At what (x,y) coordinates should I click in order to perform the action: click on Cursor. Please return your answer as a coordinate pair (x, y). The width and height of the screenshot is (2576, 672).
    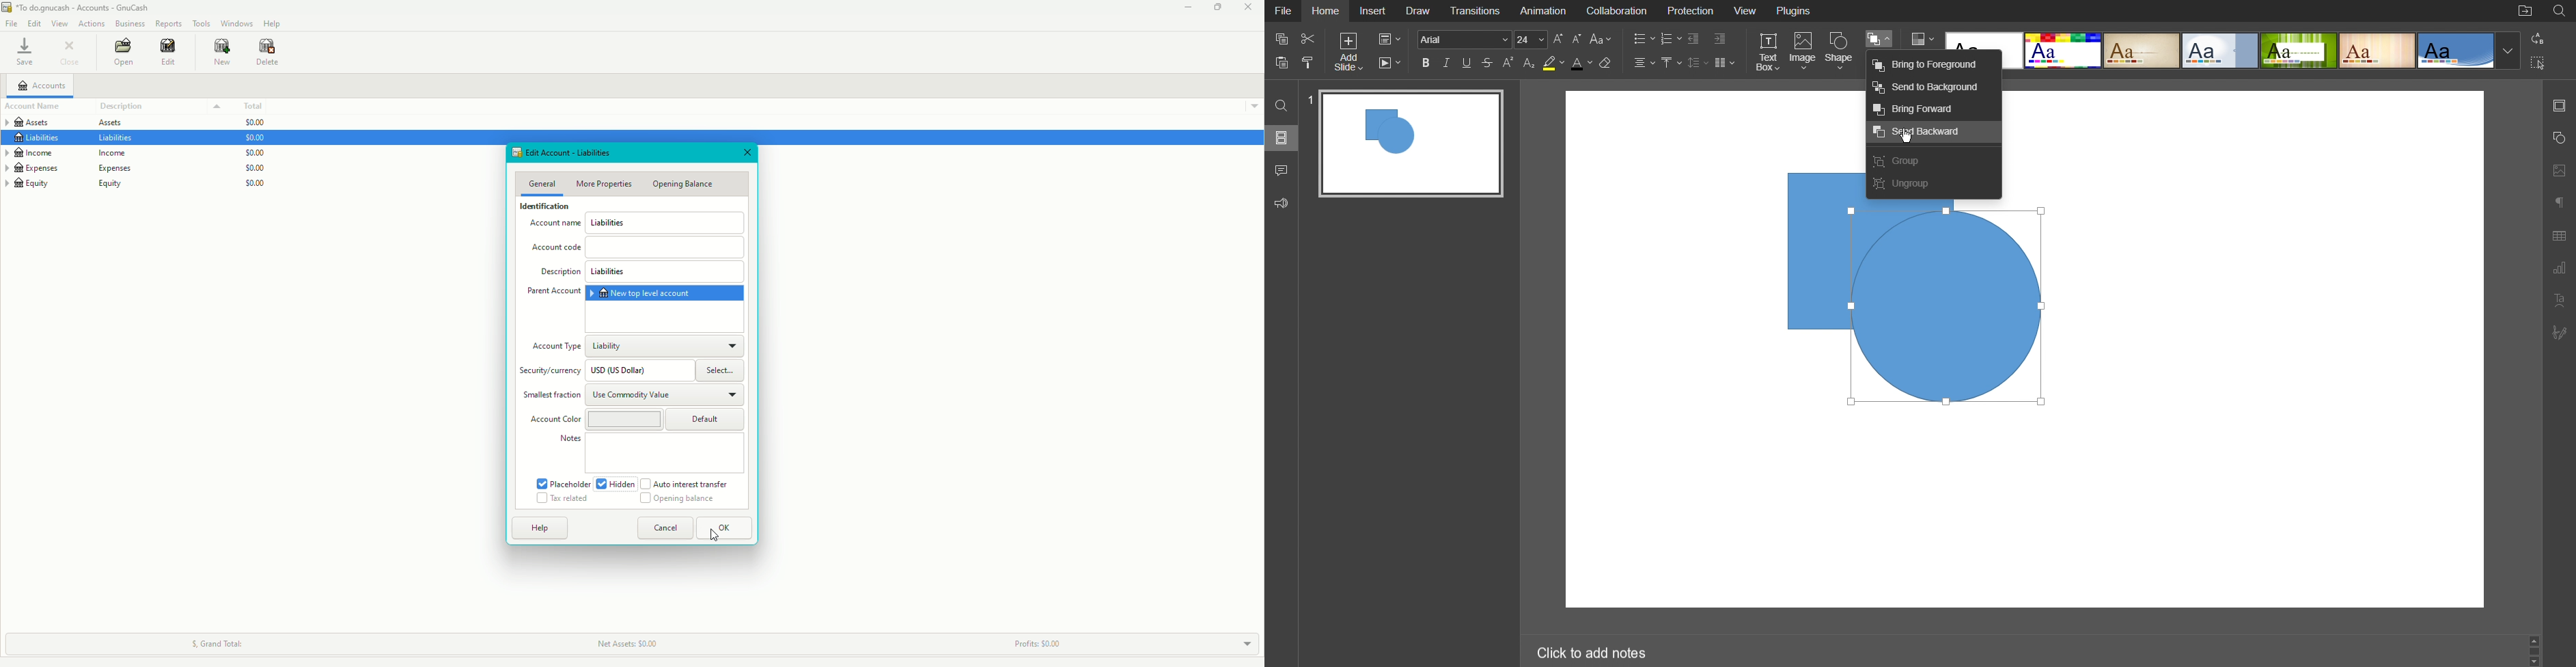
    Looking at the image, I should click on (715, 533).